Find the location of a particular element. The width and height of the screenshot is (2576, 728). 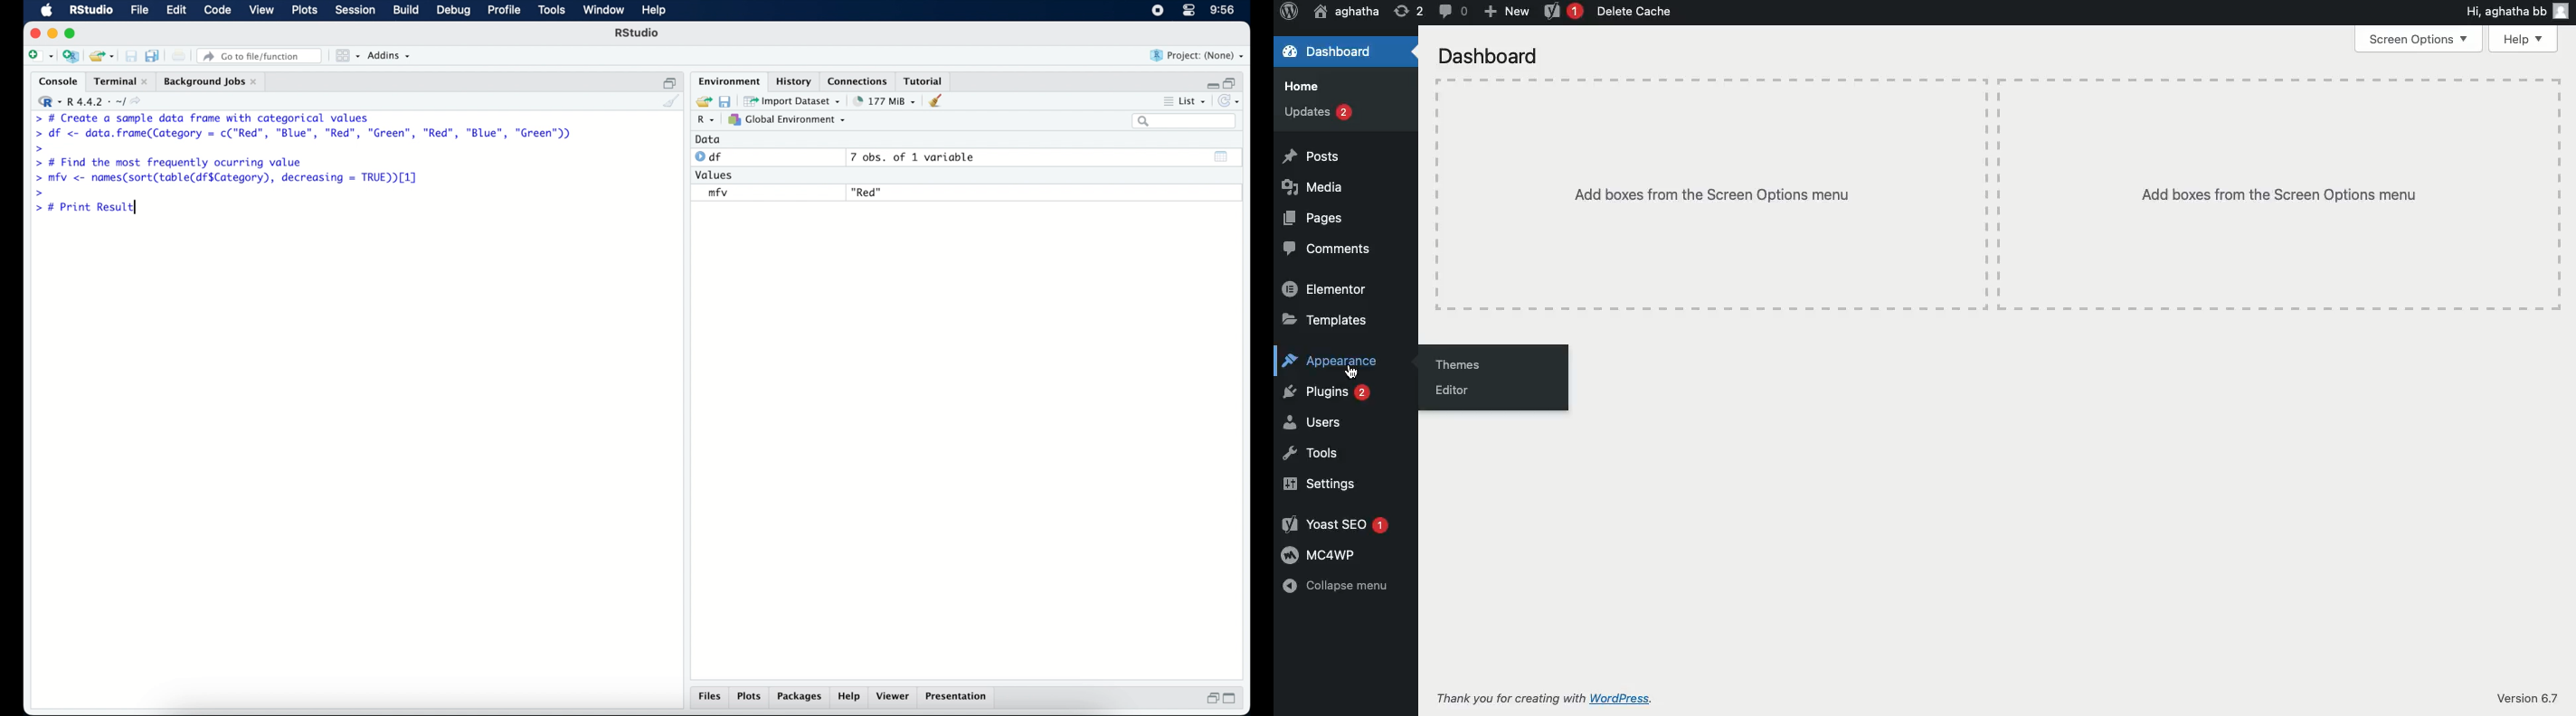

values is located at coordinates (717, 176).